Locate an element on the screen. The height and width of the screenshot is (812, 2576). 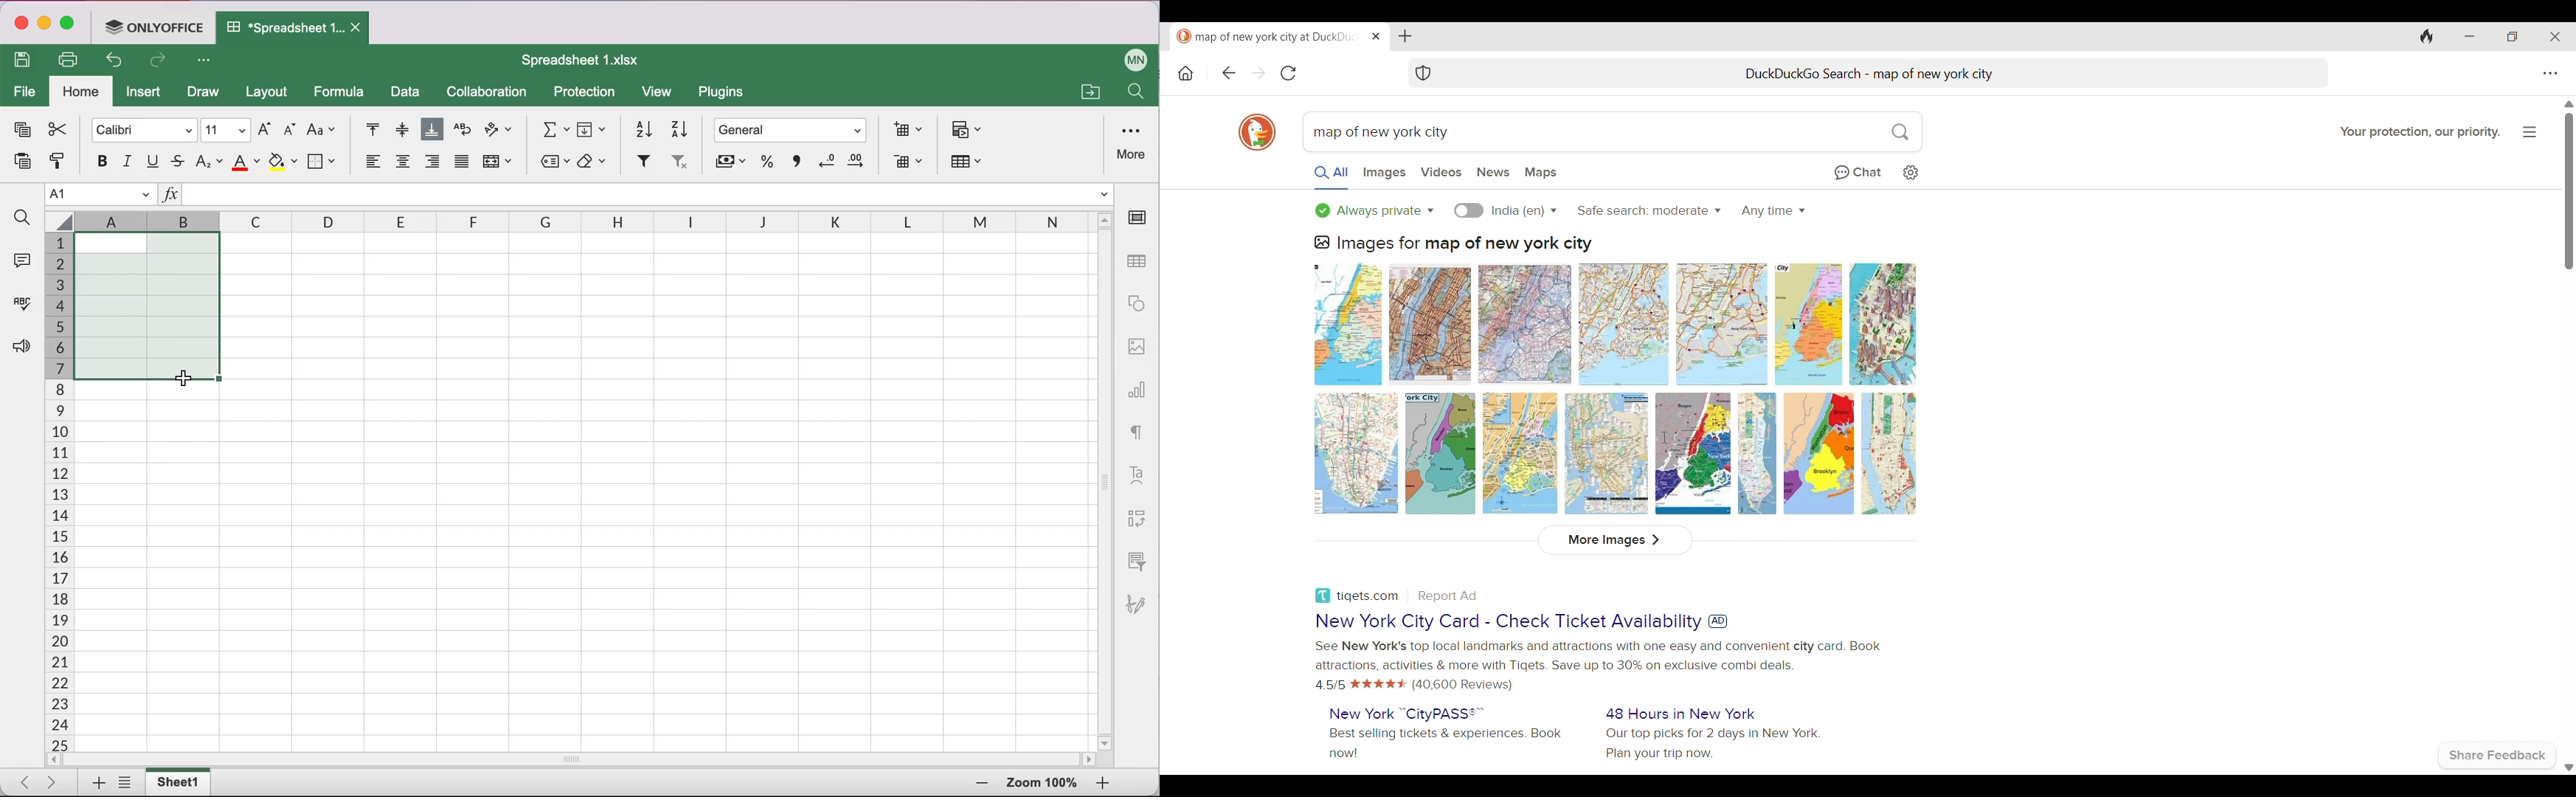
text is located at coordinates (1137, 430).